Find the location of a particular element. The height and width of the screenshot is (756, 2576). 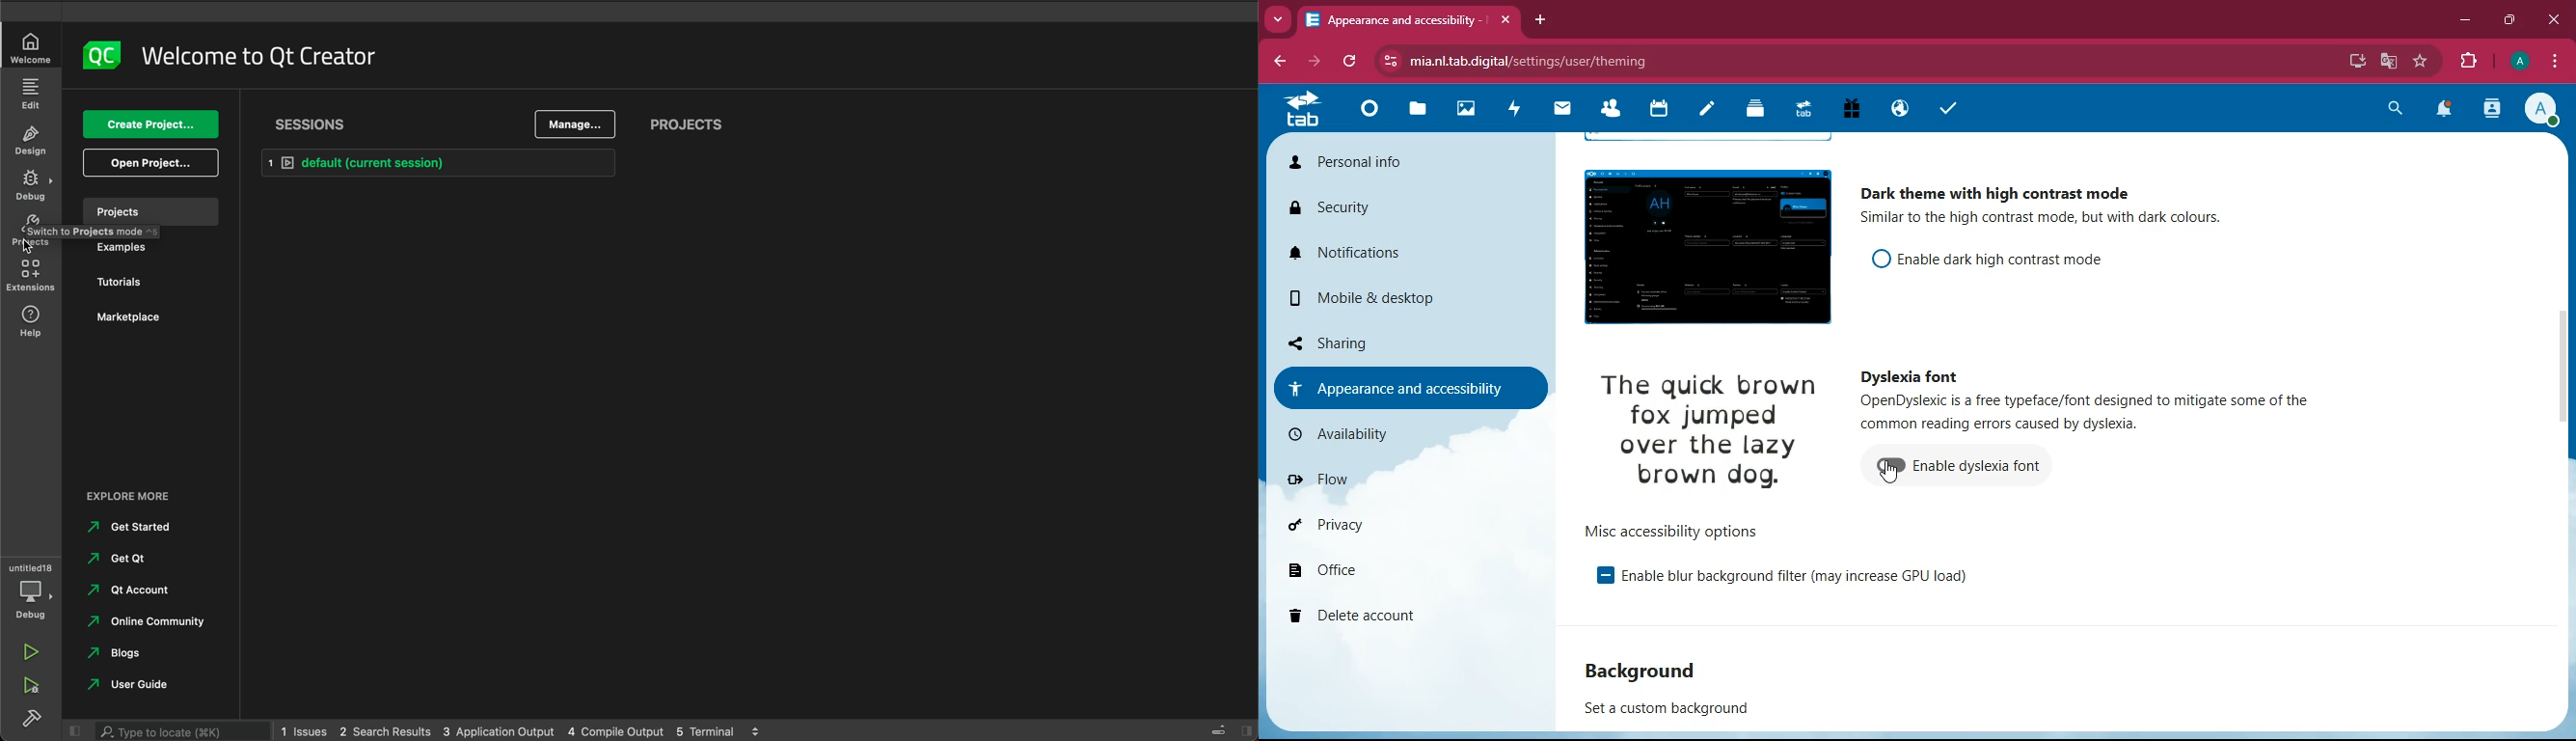

enable is located at coordinates (1807, 578).